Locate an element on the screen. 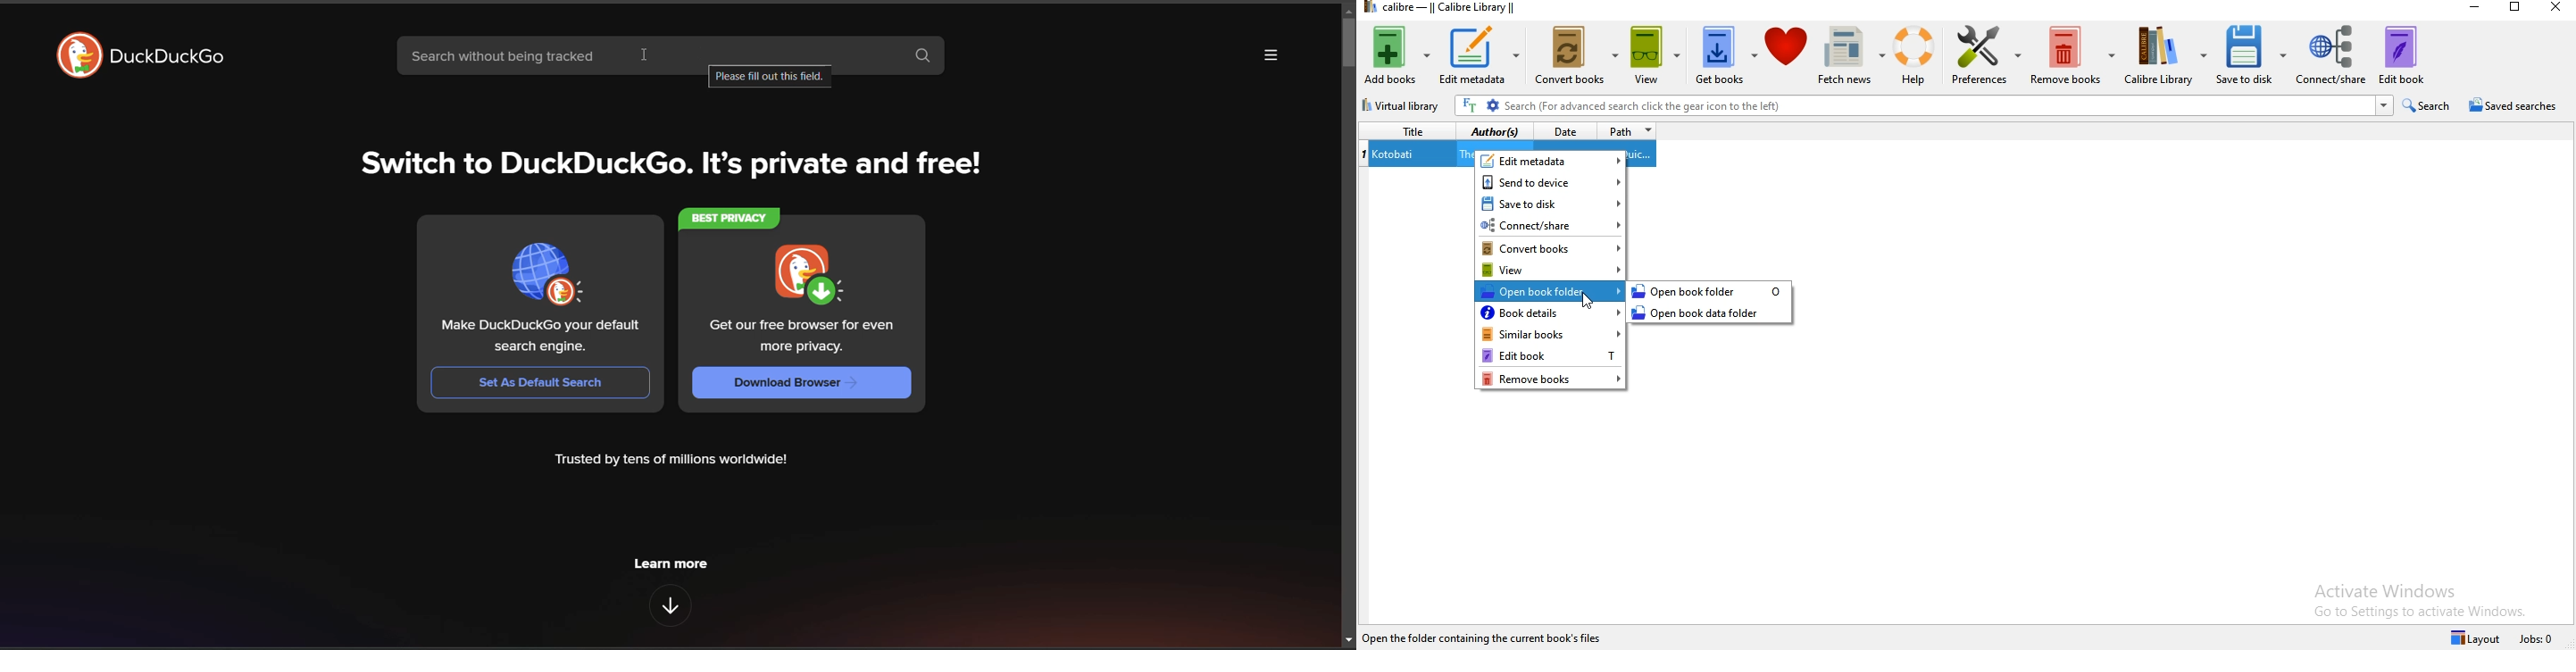 The width and height of the screenshot is (2576, 672). save to disk is located at coordinates (2250, 57).